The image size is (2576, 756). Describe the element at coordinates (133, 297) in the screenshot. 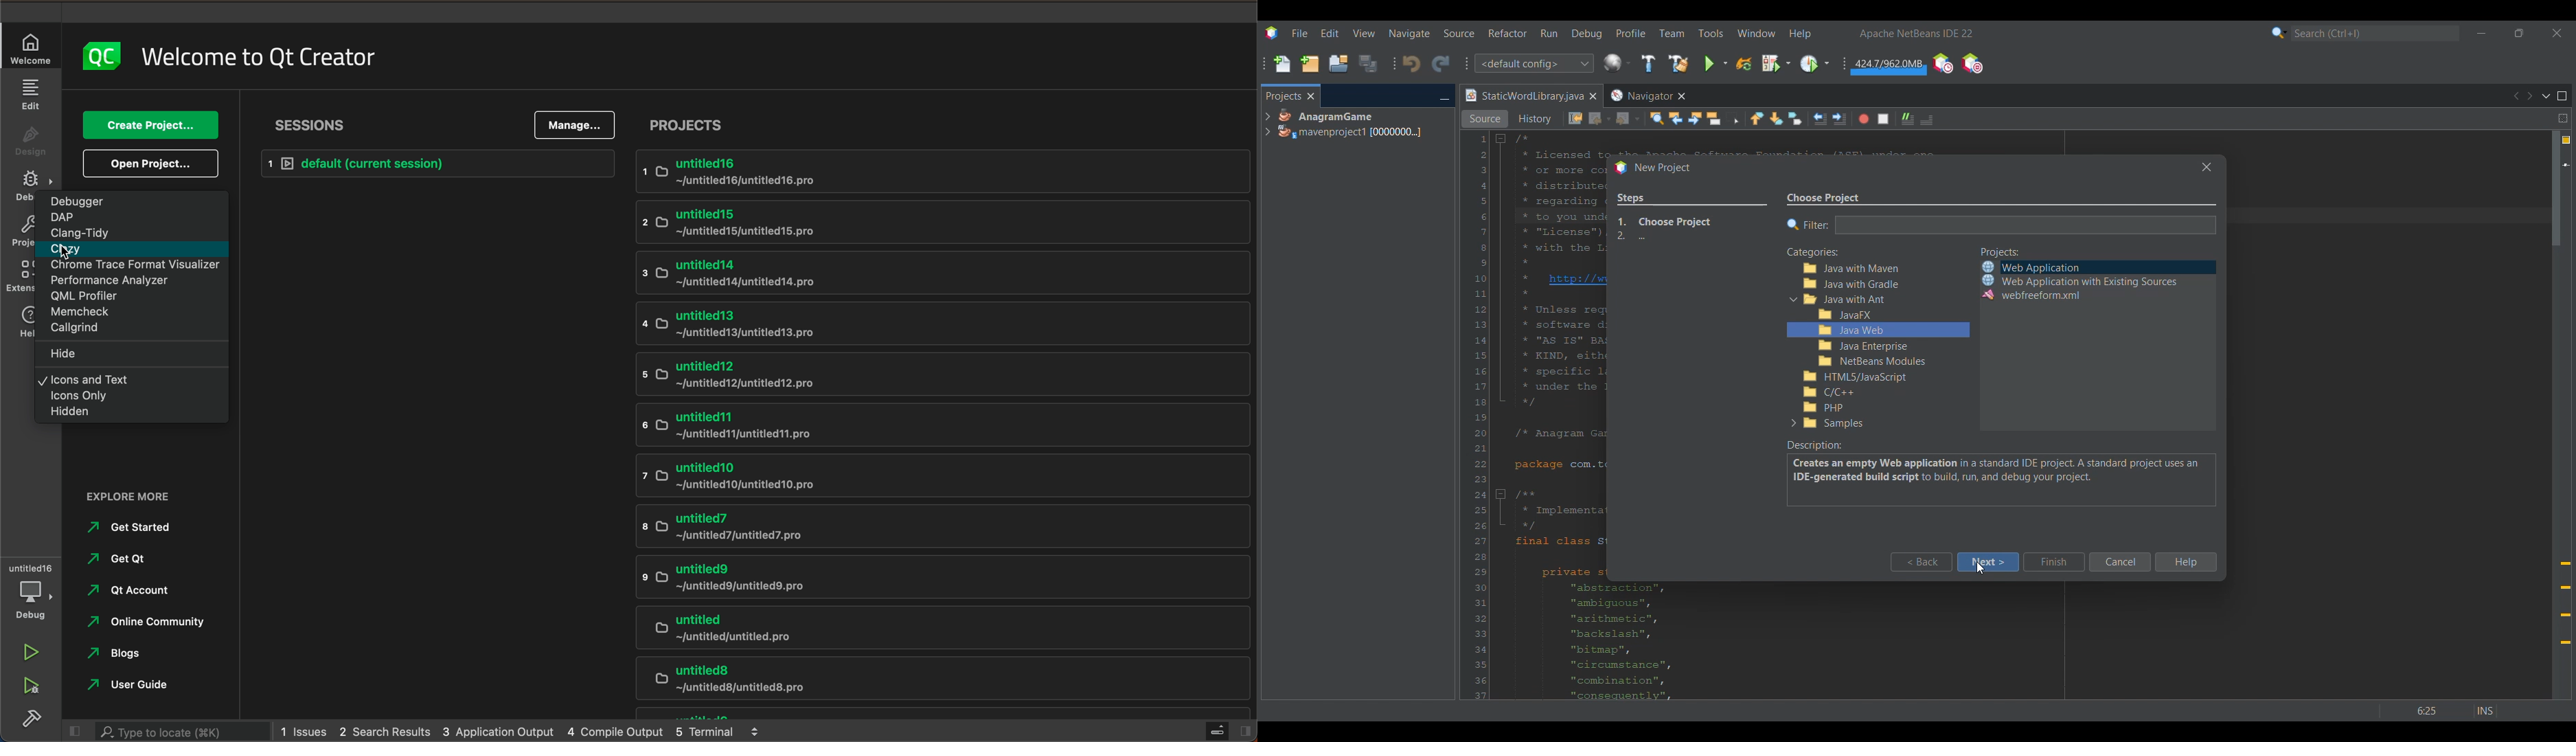

I see `QML PLAYER` at that location.